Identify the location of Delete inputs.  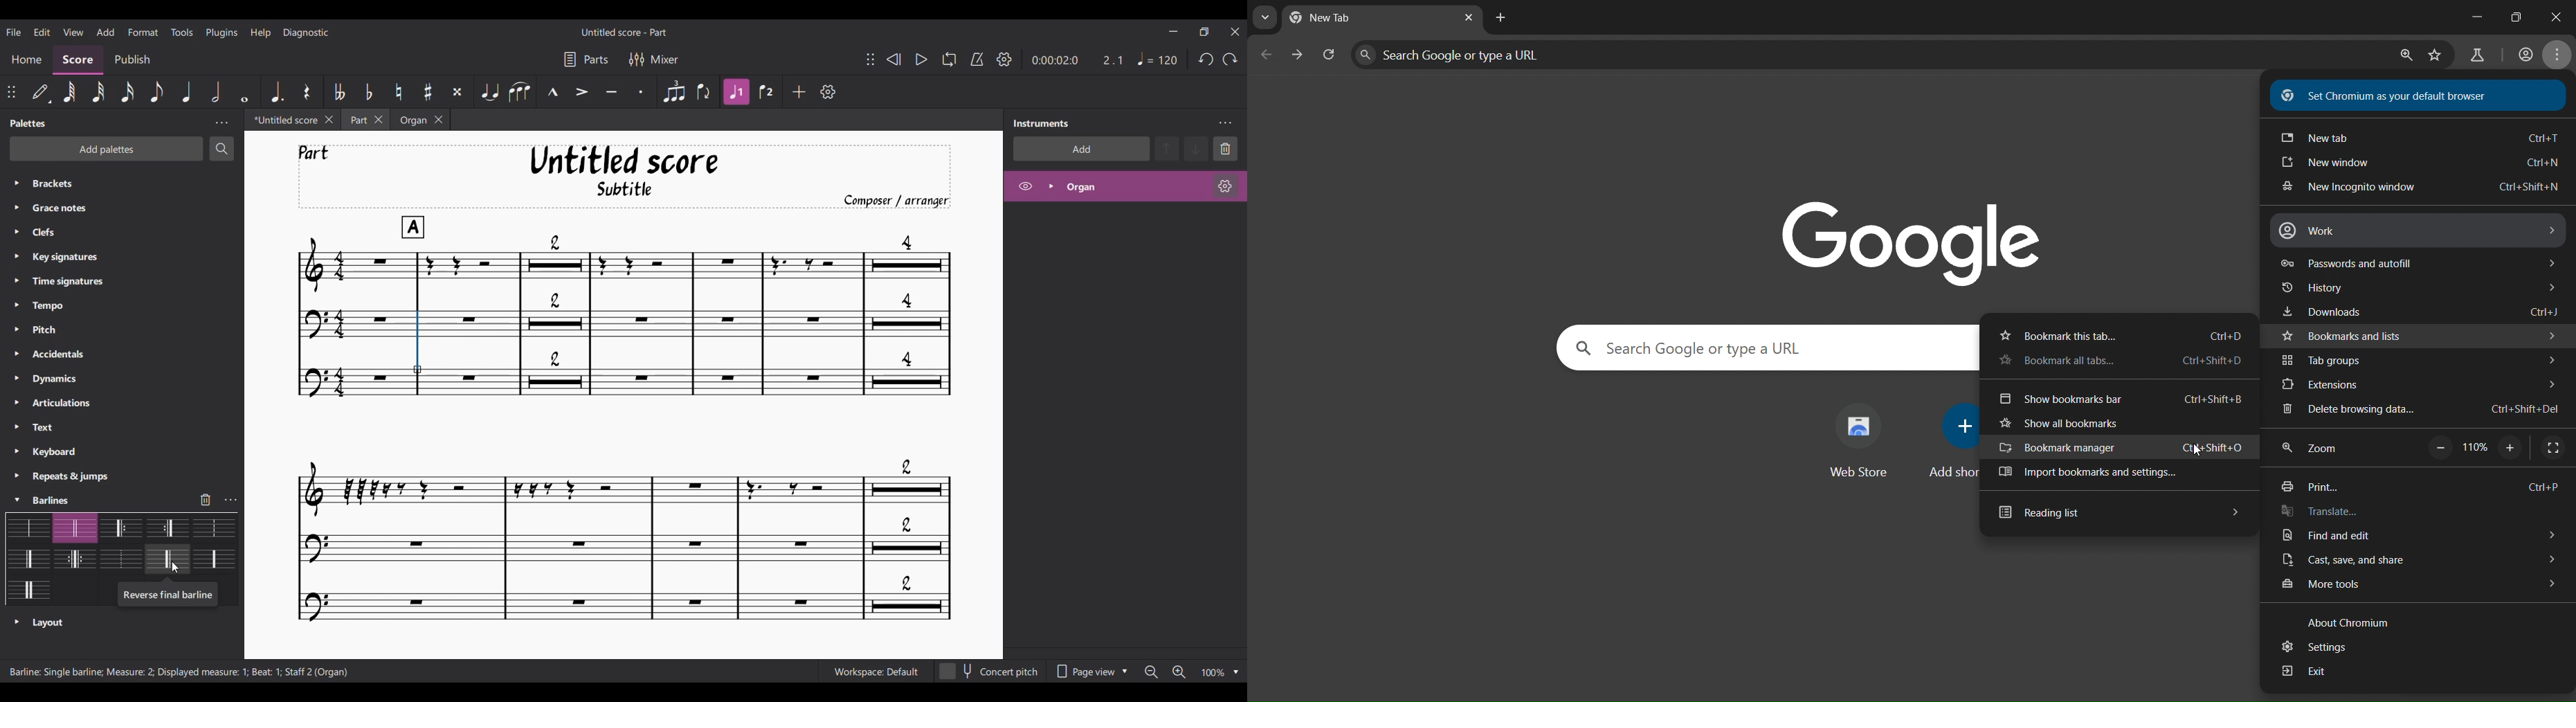
(205, 499).